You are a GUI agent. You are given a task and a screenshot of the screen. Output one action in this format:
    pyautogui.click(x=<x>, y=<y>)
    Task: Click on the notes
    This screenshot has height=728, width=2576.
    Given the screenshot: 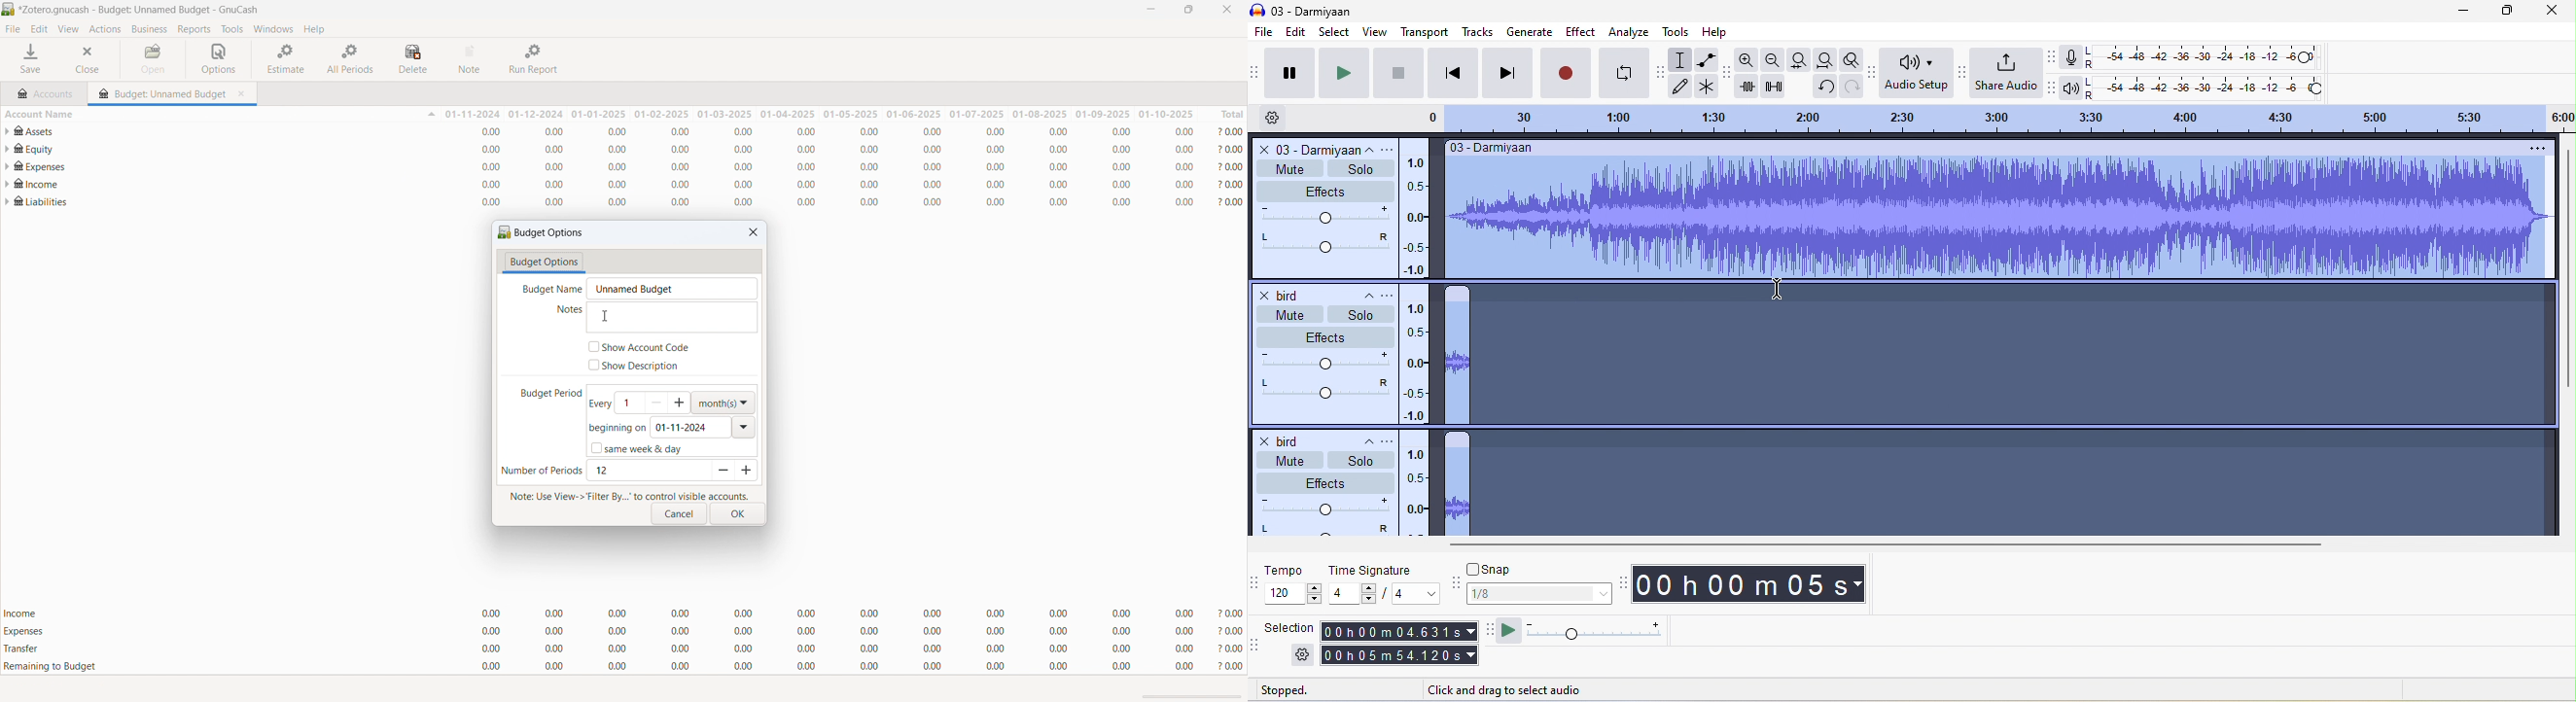 What is the action you would take?
    pyautogui.click(x=564, y=311)
    